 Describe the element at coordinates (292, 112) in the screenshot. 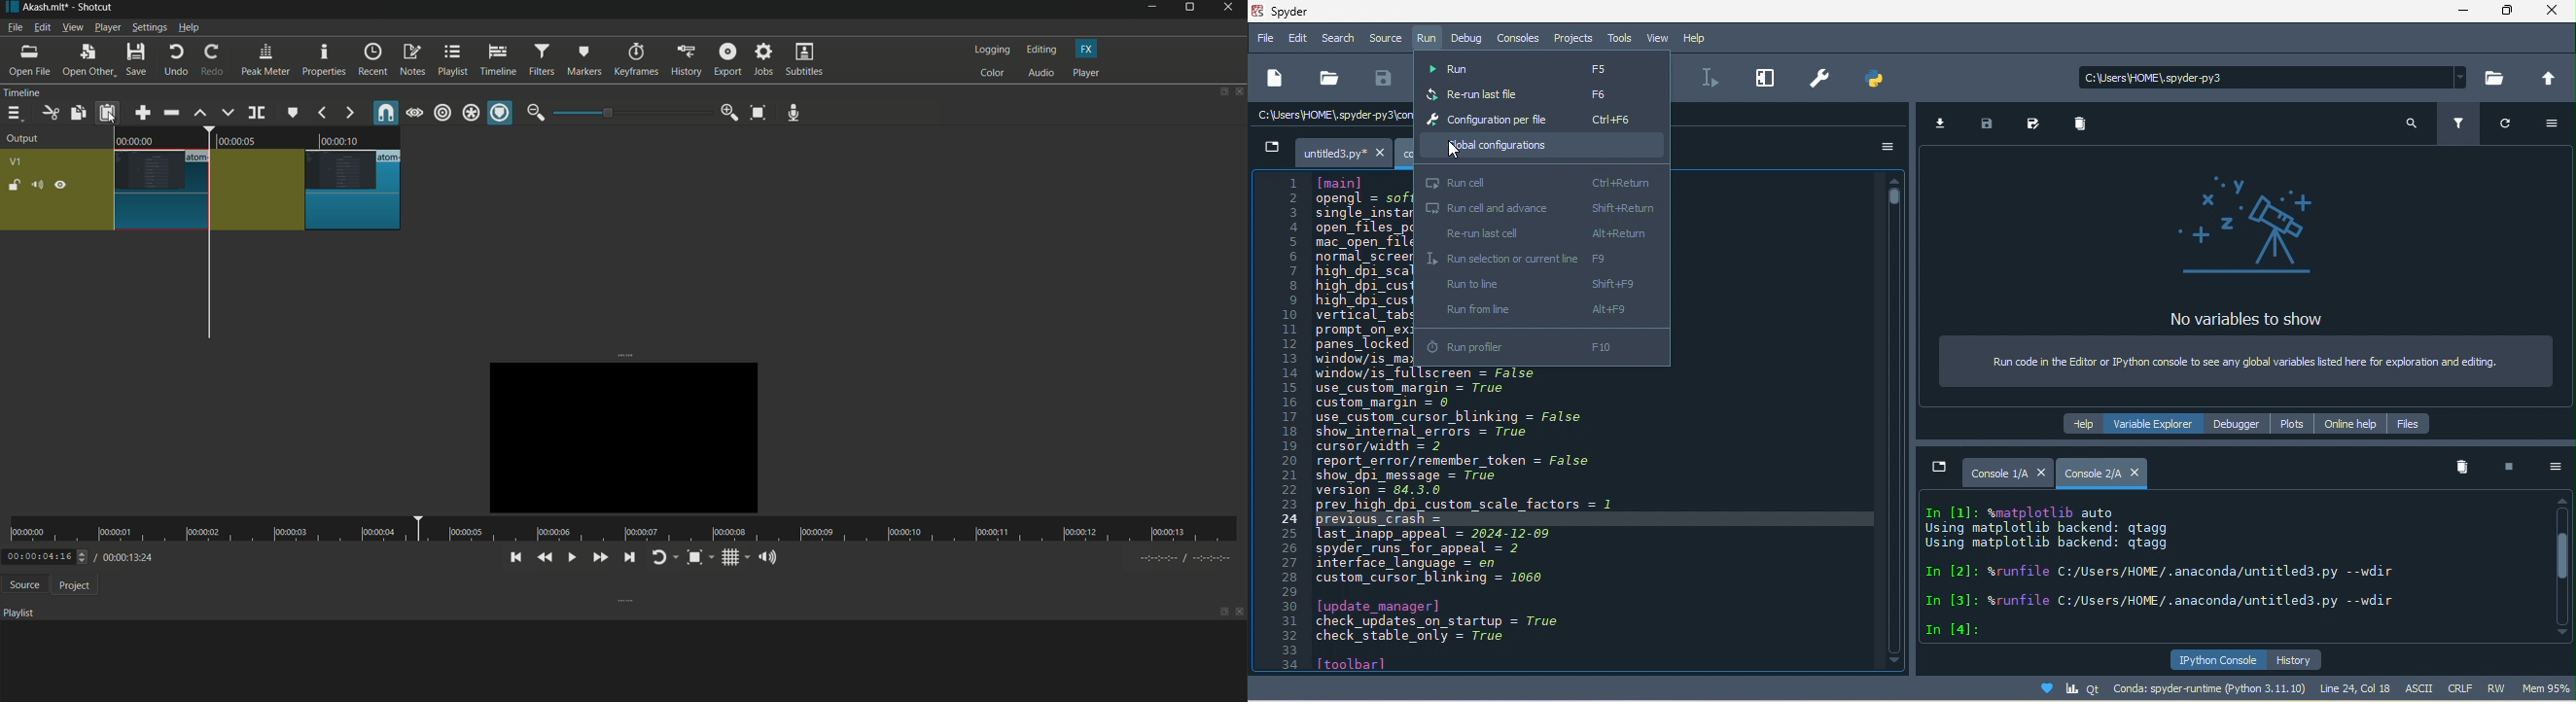

I see `create/edit marker` at that location.